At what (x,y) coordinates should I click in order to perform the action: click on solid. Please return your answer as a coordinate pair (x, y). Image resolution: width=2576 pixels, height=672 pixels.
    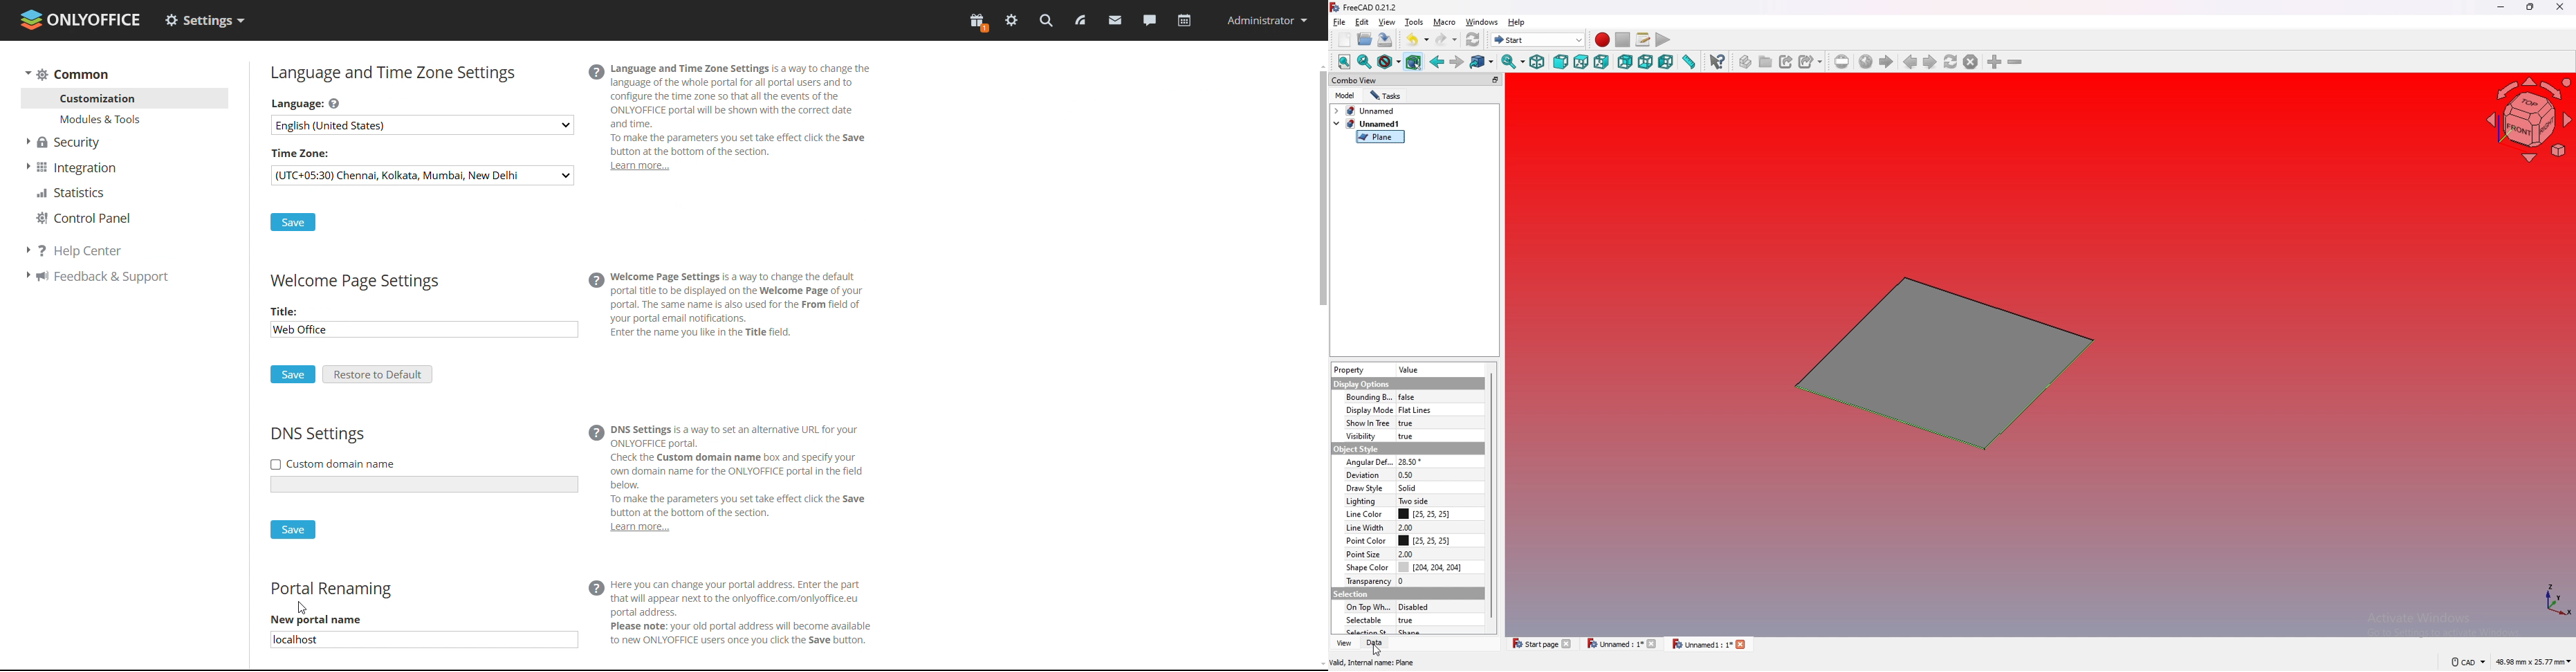
    Looking at the image, I should click on (1407, 488).